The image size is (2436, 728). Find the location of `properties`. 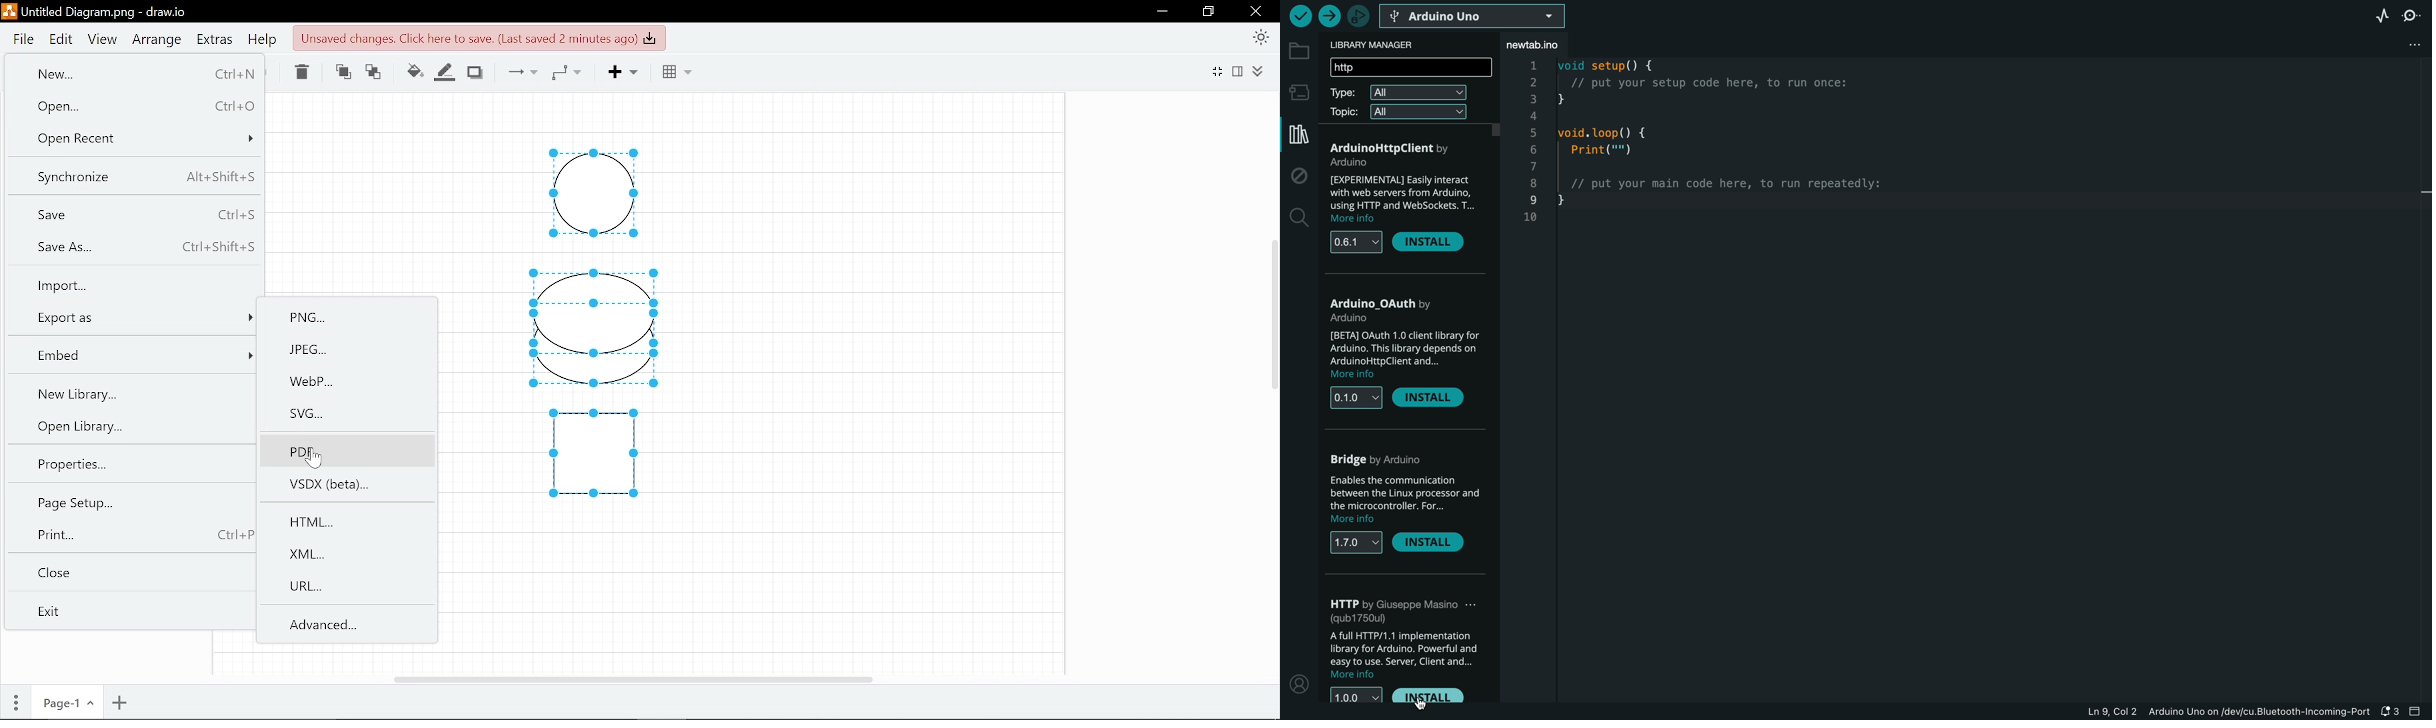

properties is located at coordinates (129, 466).